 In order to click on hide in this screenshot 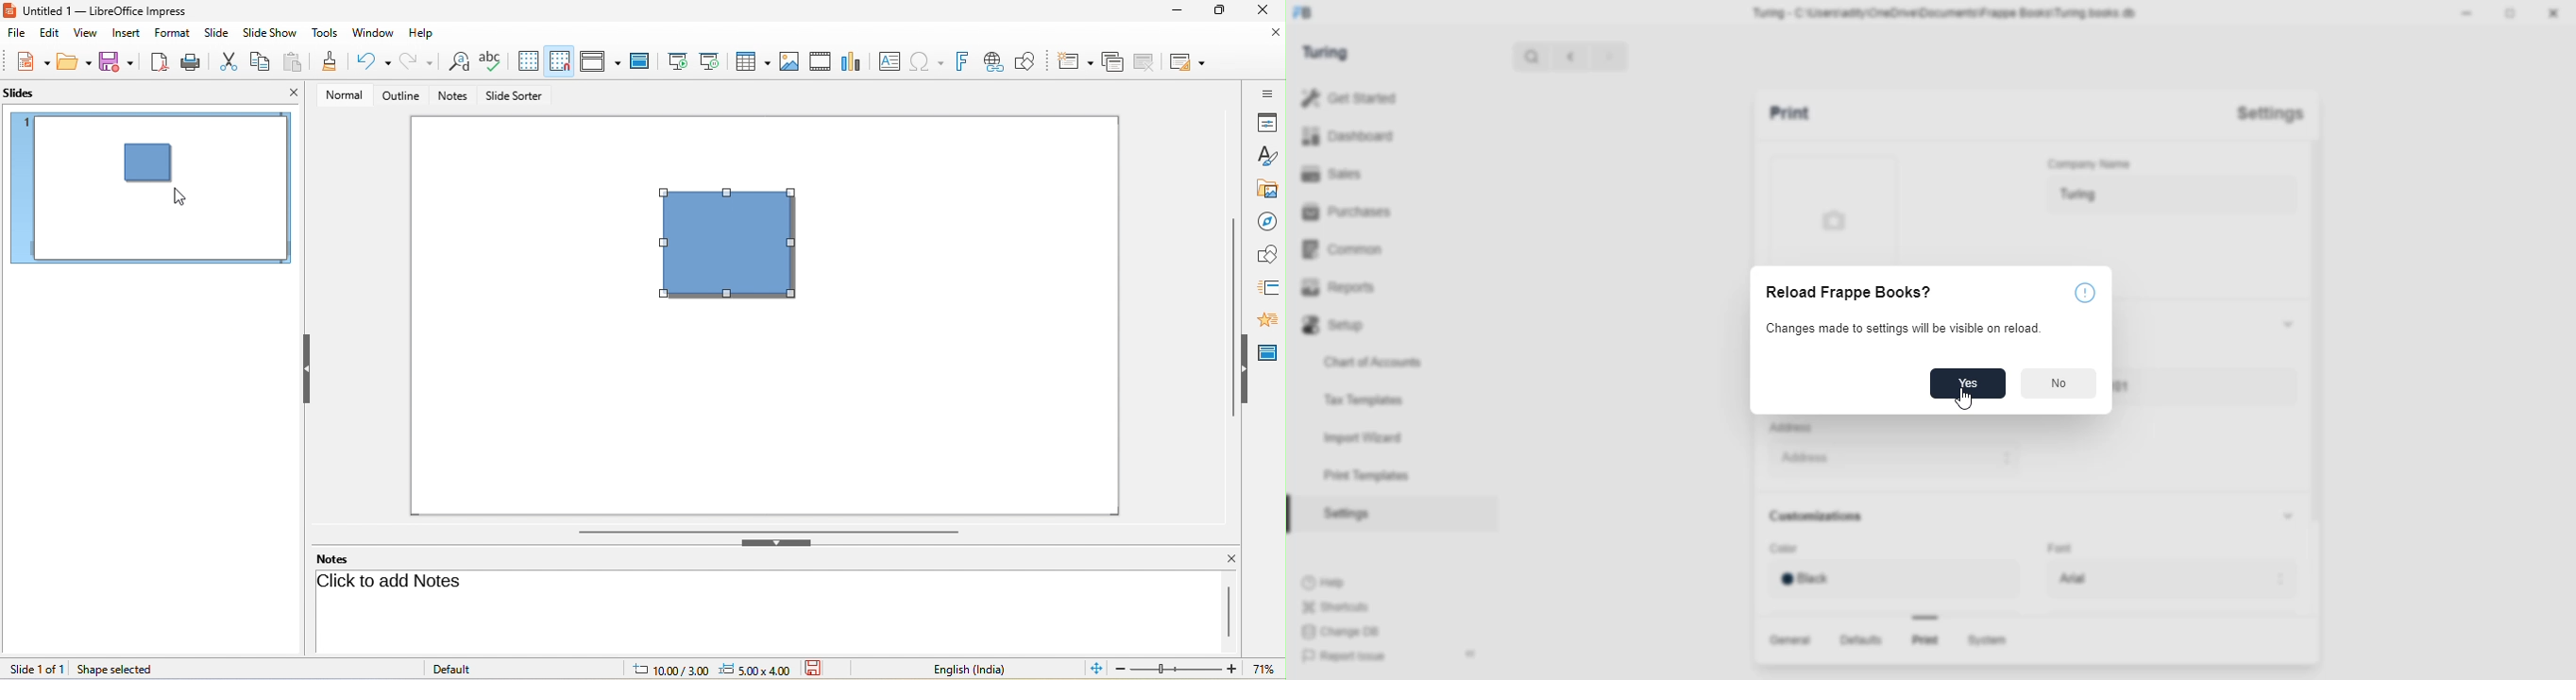, I will do `click(781, 545)`.